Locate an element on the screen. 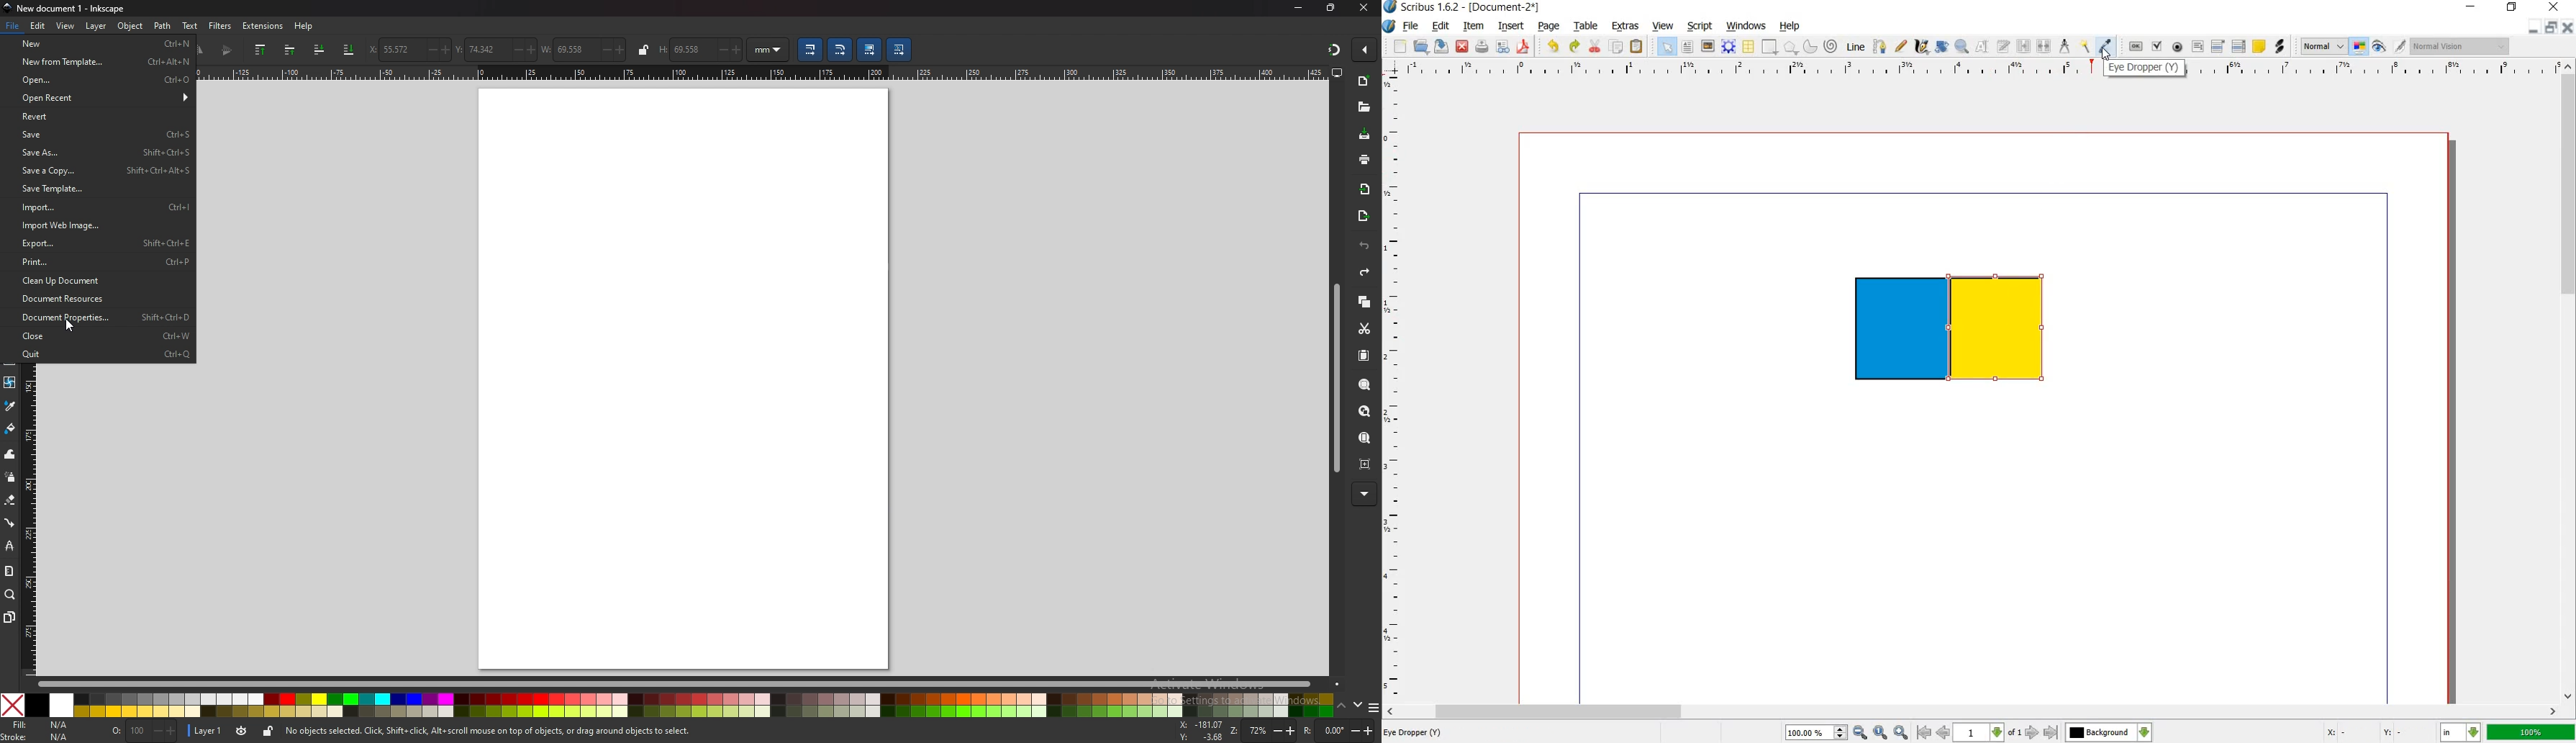 The width and height of the screenshot is (2576, 756). Layer is located at coordinates (96, 27).